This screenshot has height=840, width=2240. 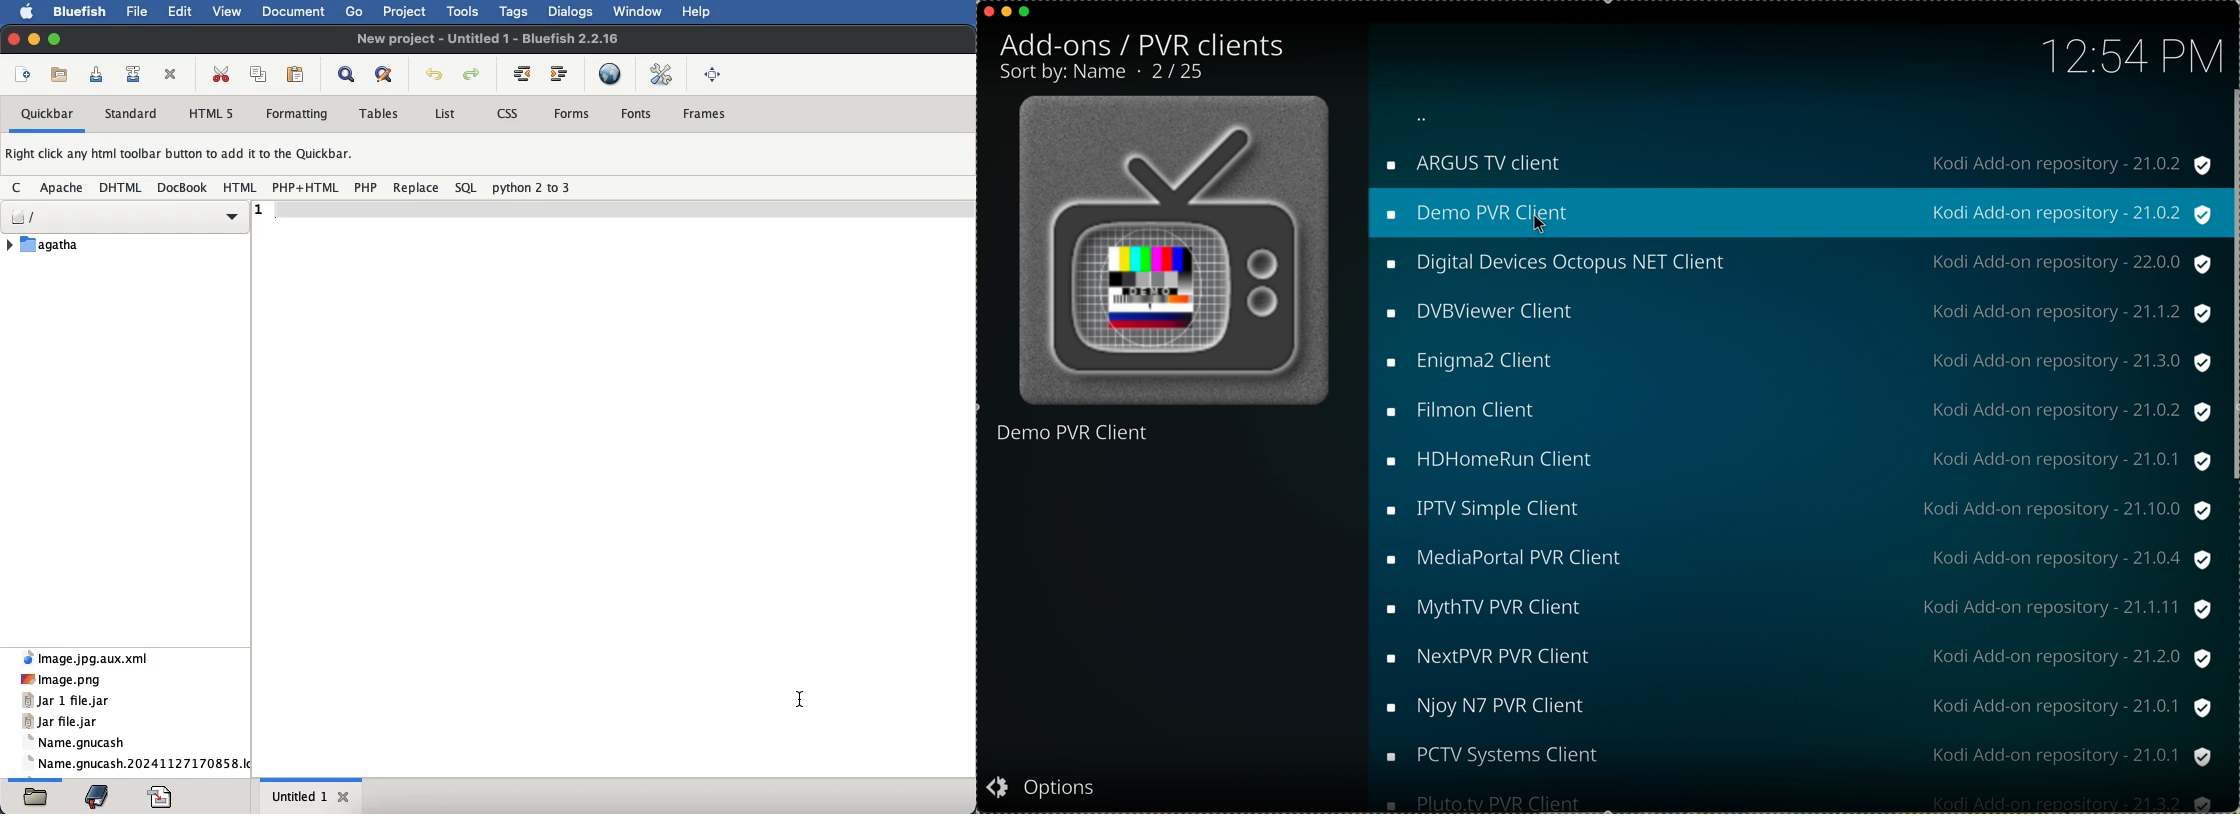 I want to click on document, so click(x=293, y=10).